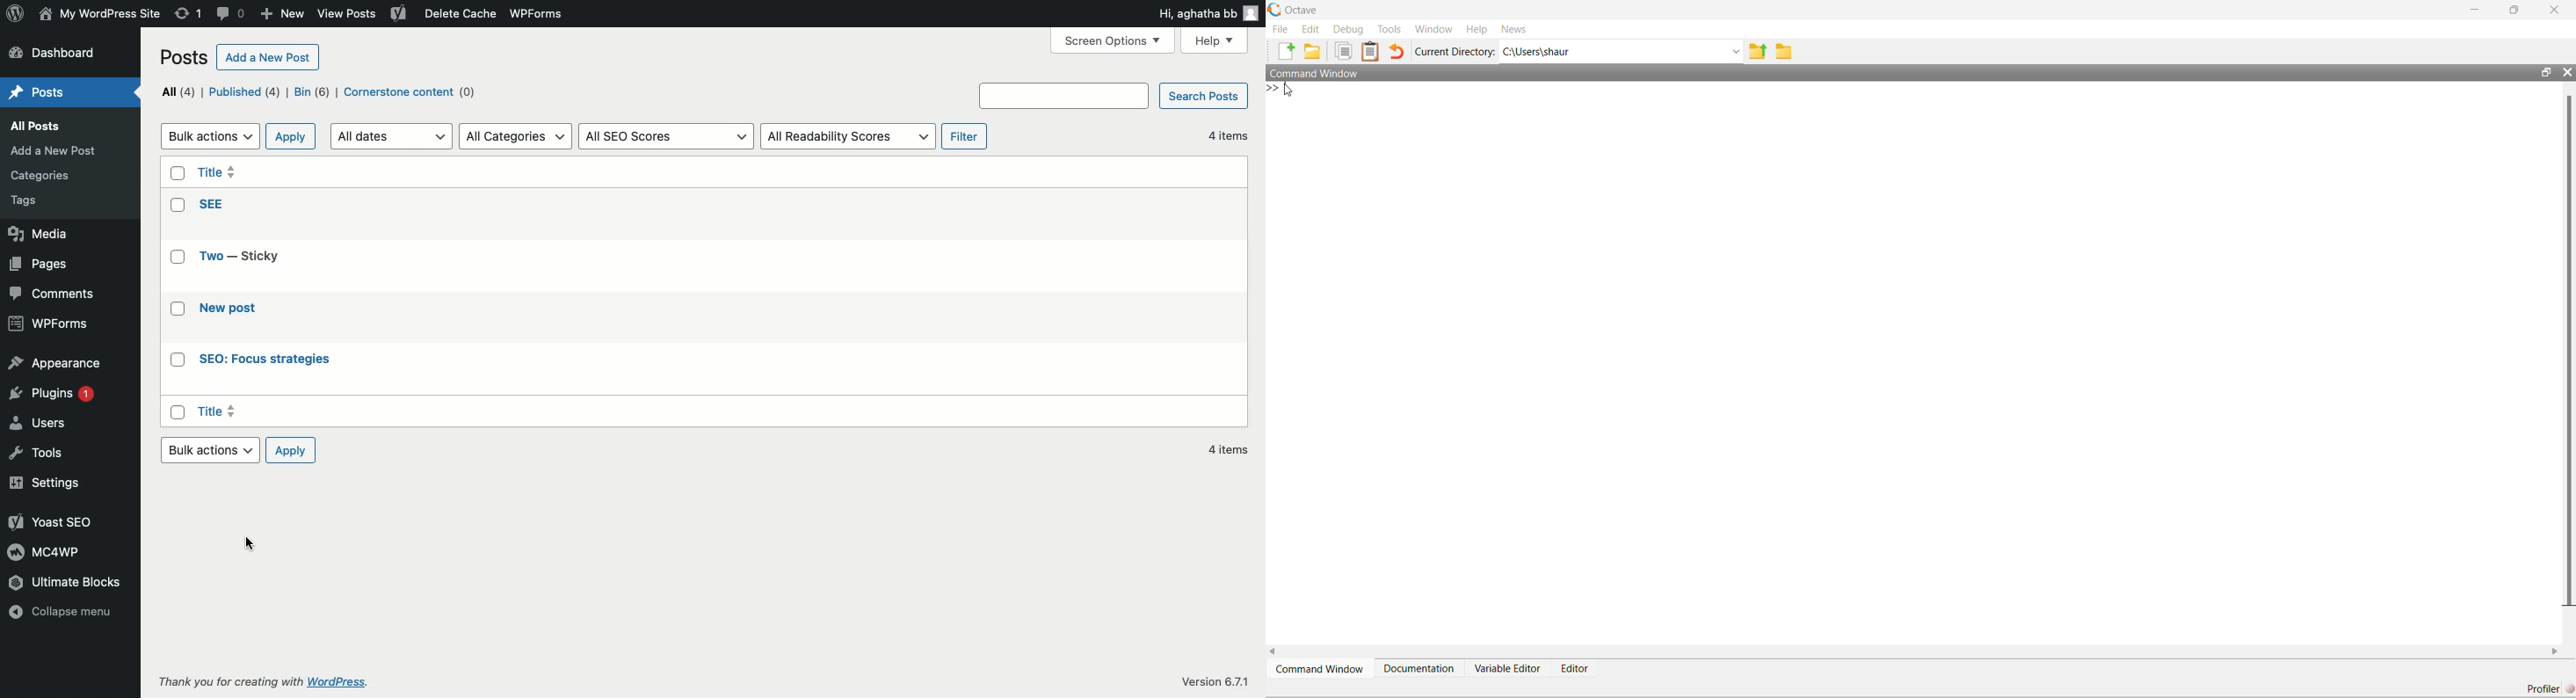  What do you see at coordinates (517, 135) in the screenshot?
I see `All categories` at bounding box center [517, 135].